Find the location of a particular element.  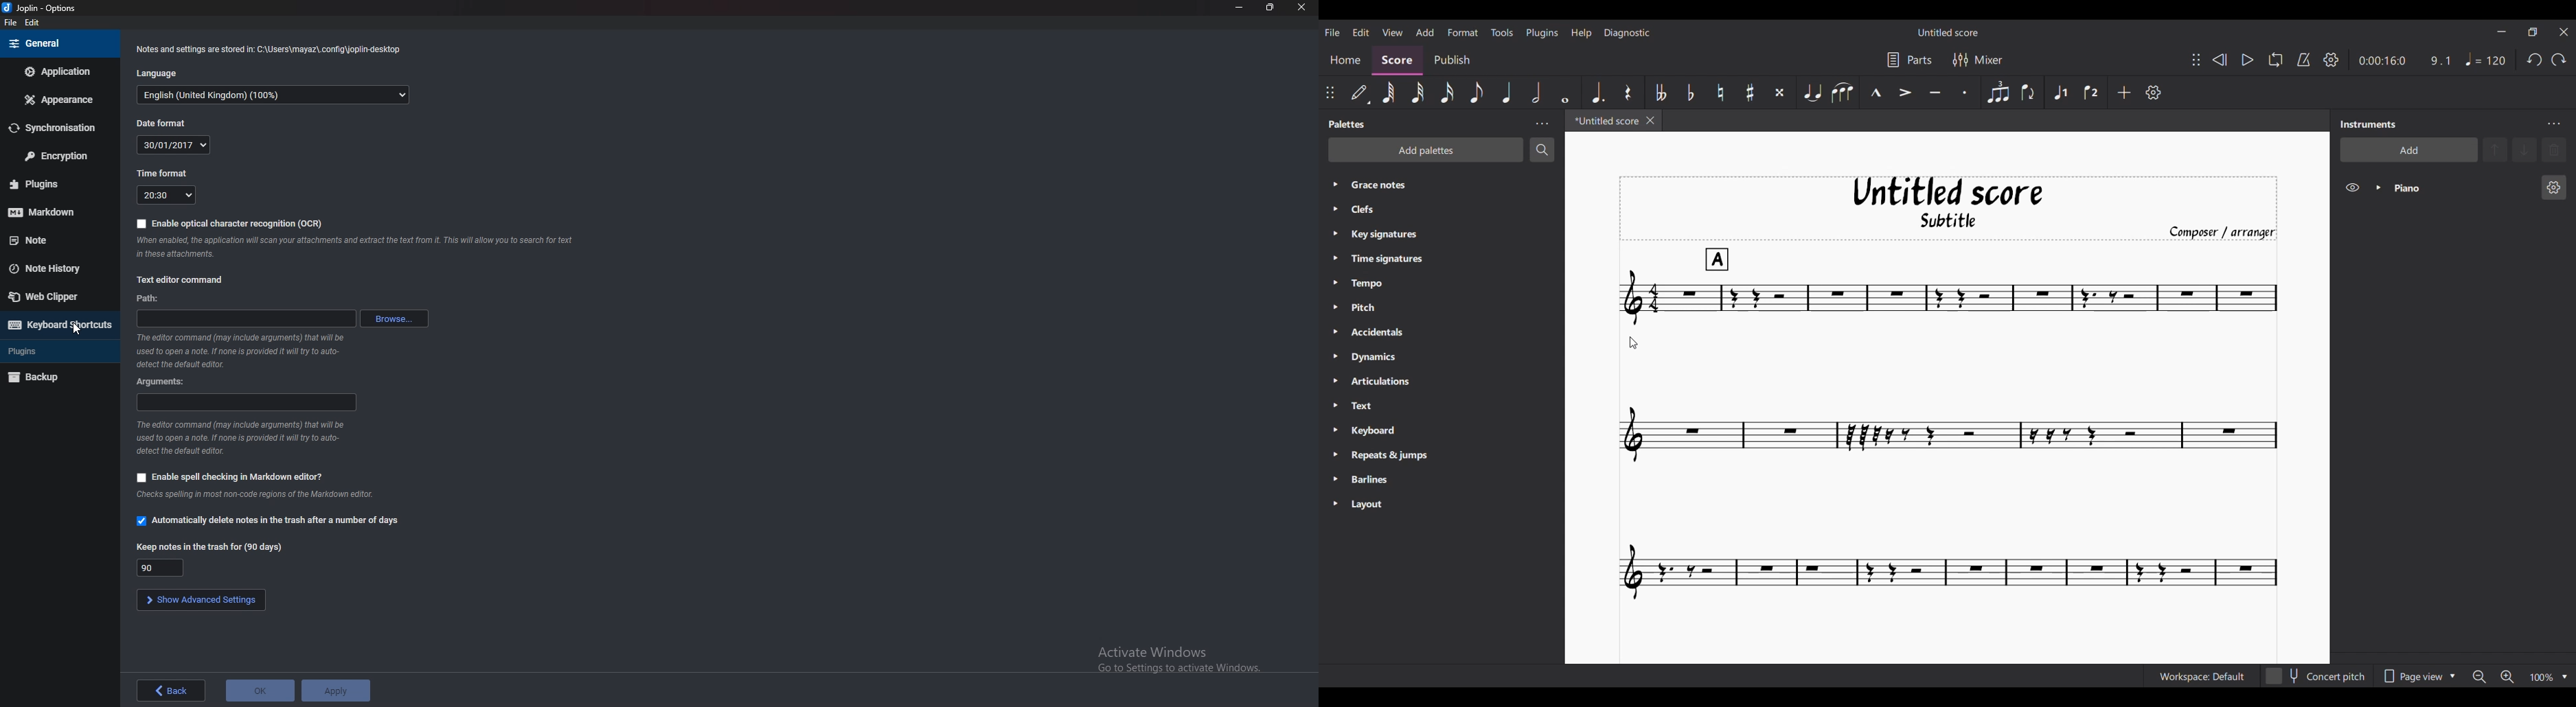

cursor is located at coordinates (76, 330).